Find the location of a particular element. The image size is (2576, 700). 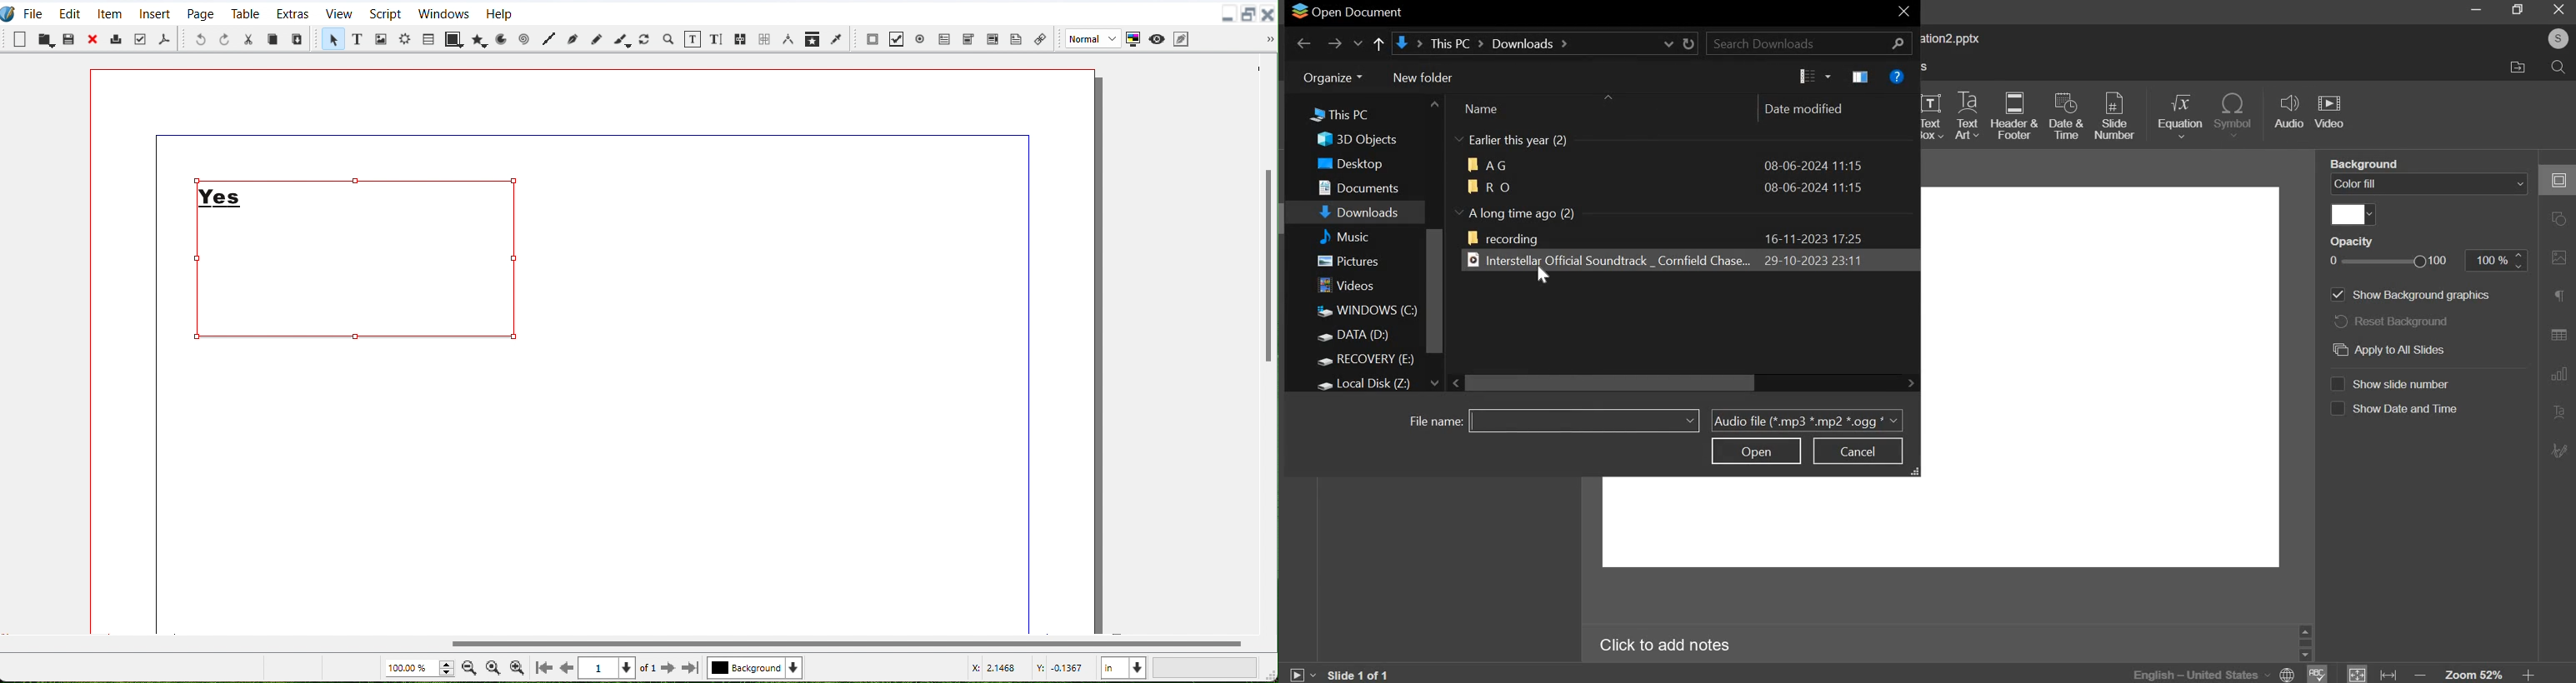

Desktop is located at coordinates (1347, 163).